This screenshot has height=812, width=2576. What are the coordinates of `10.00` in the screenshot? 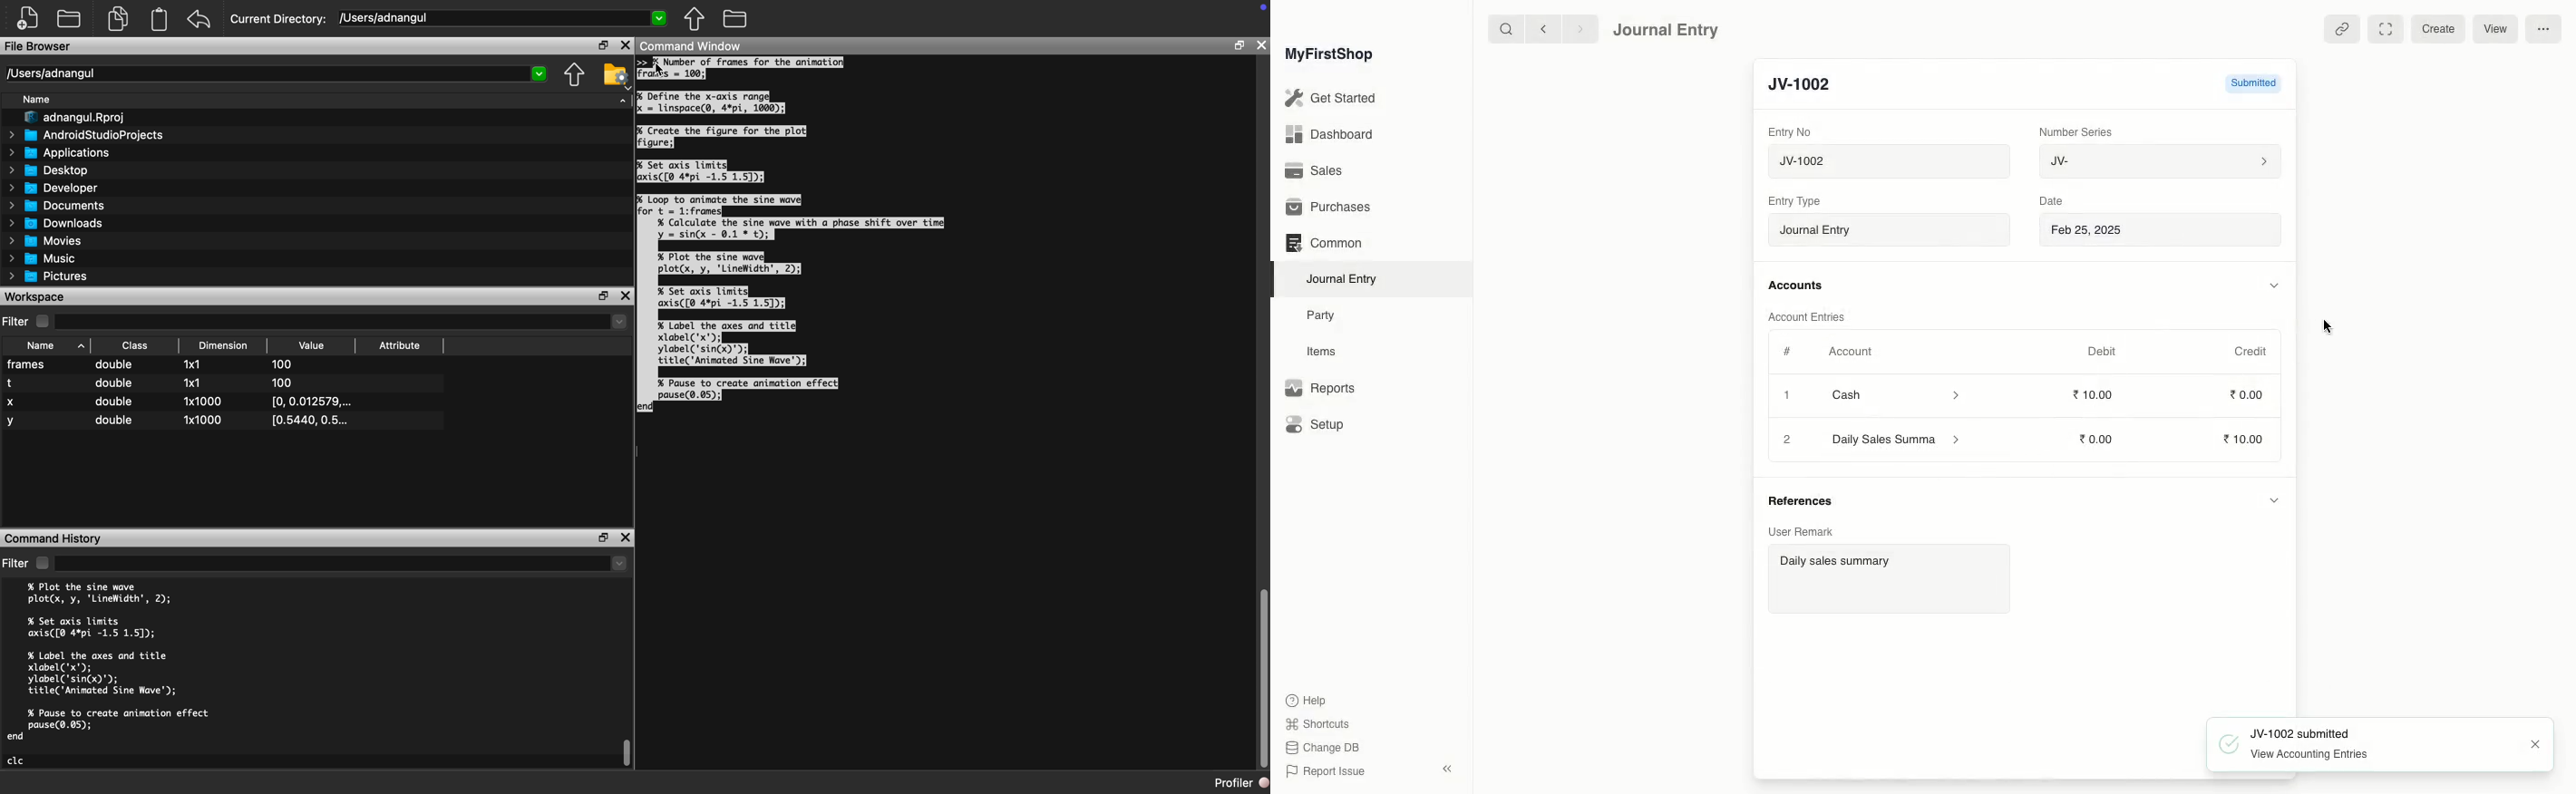 It's located at (2098, 395).